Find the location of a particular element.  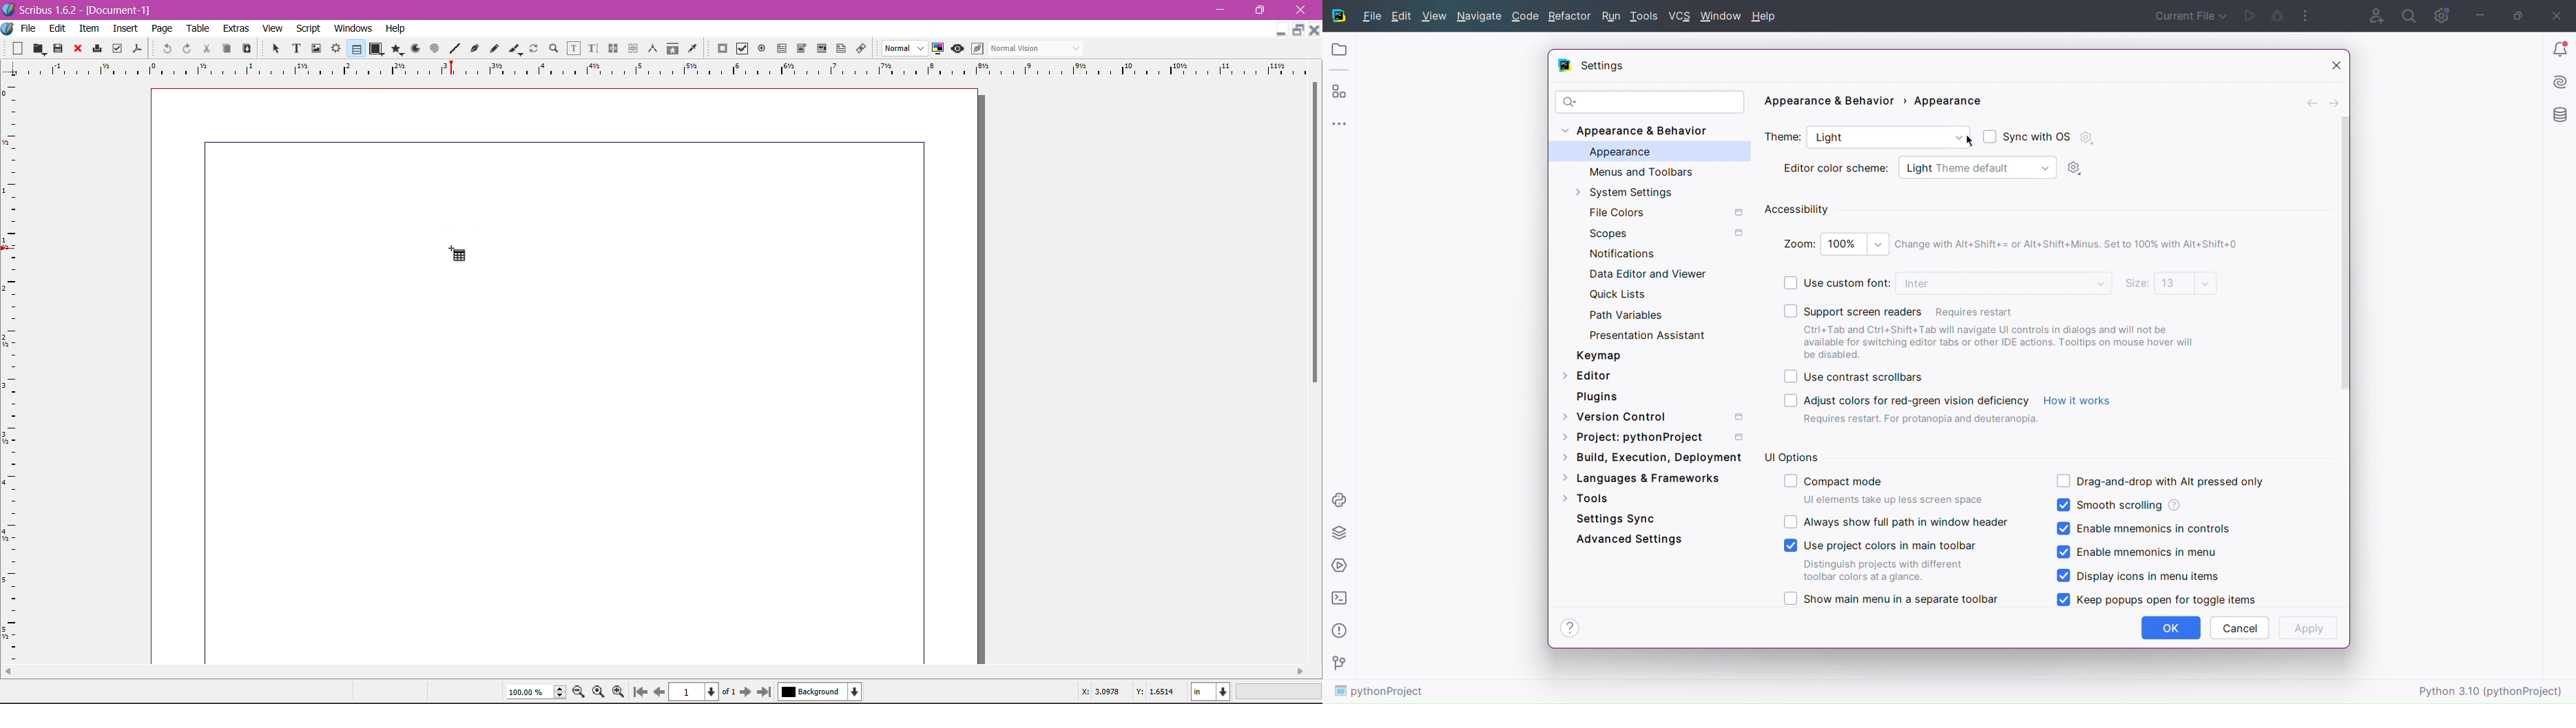

Preflight Verifier is located at coordinates (117, 45).